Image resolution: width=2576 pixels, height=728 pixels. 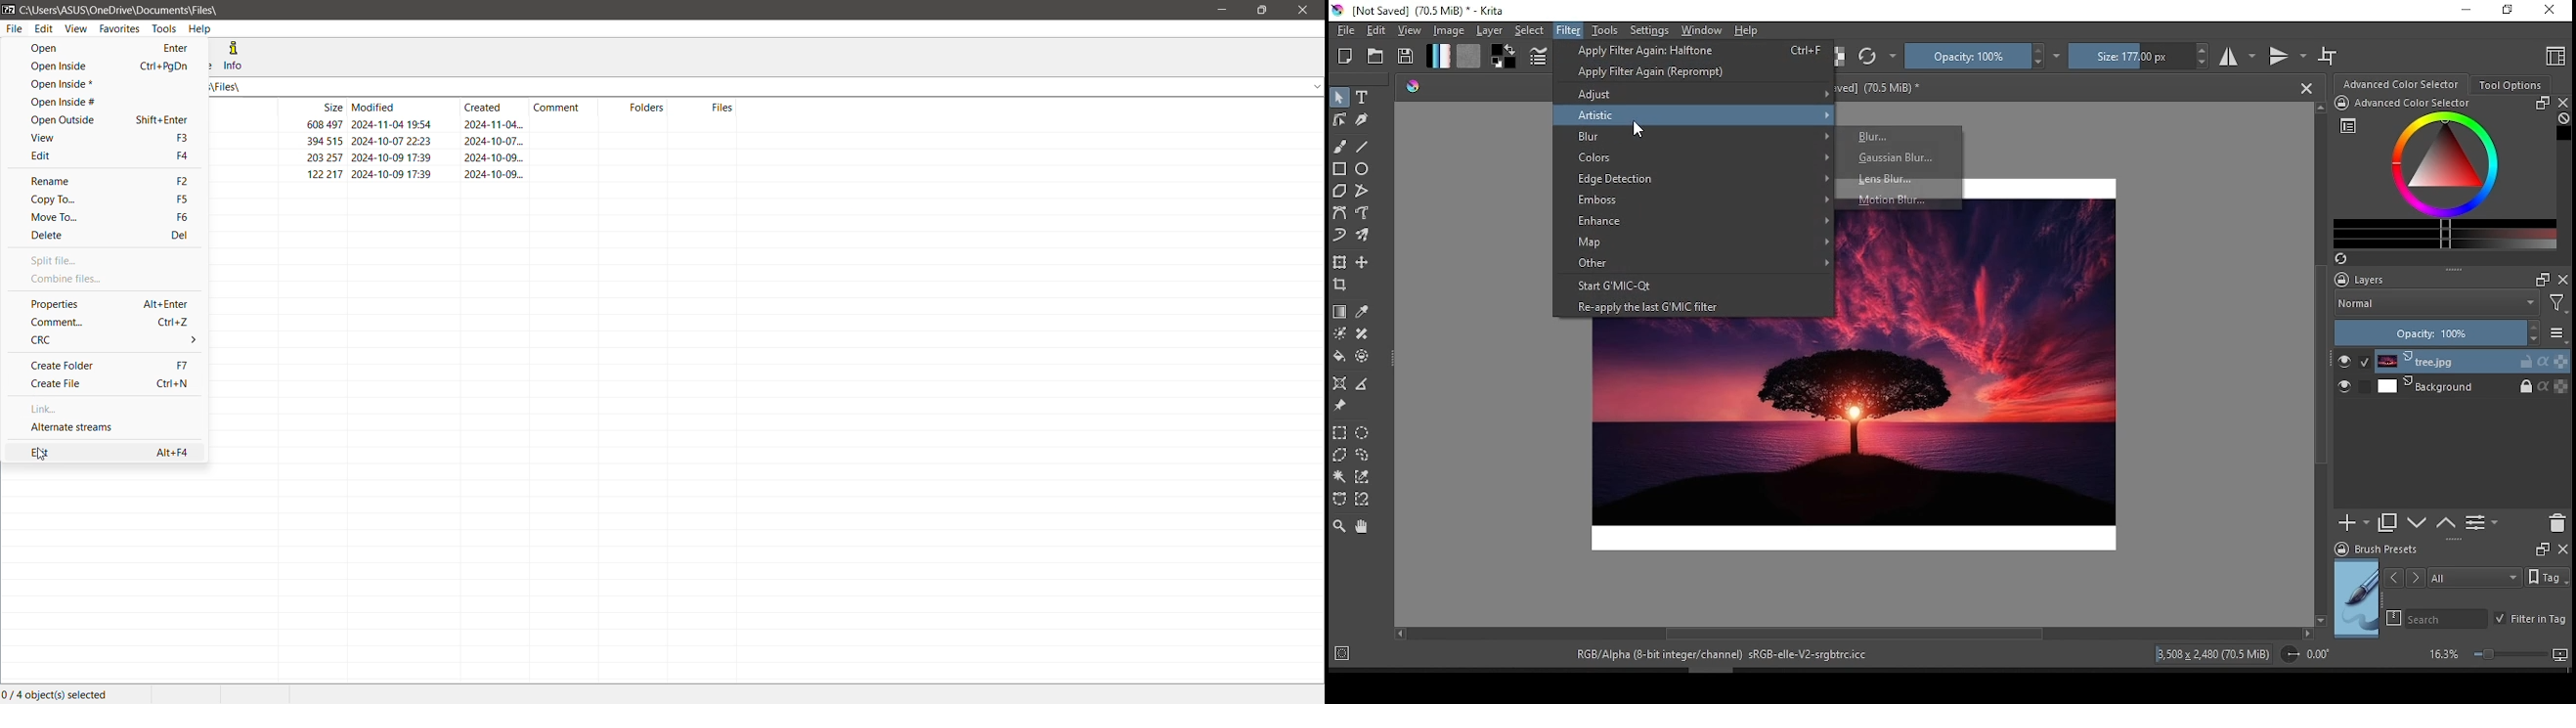 I want to click on colors, so click(x=1693, y=156).